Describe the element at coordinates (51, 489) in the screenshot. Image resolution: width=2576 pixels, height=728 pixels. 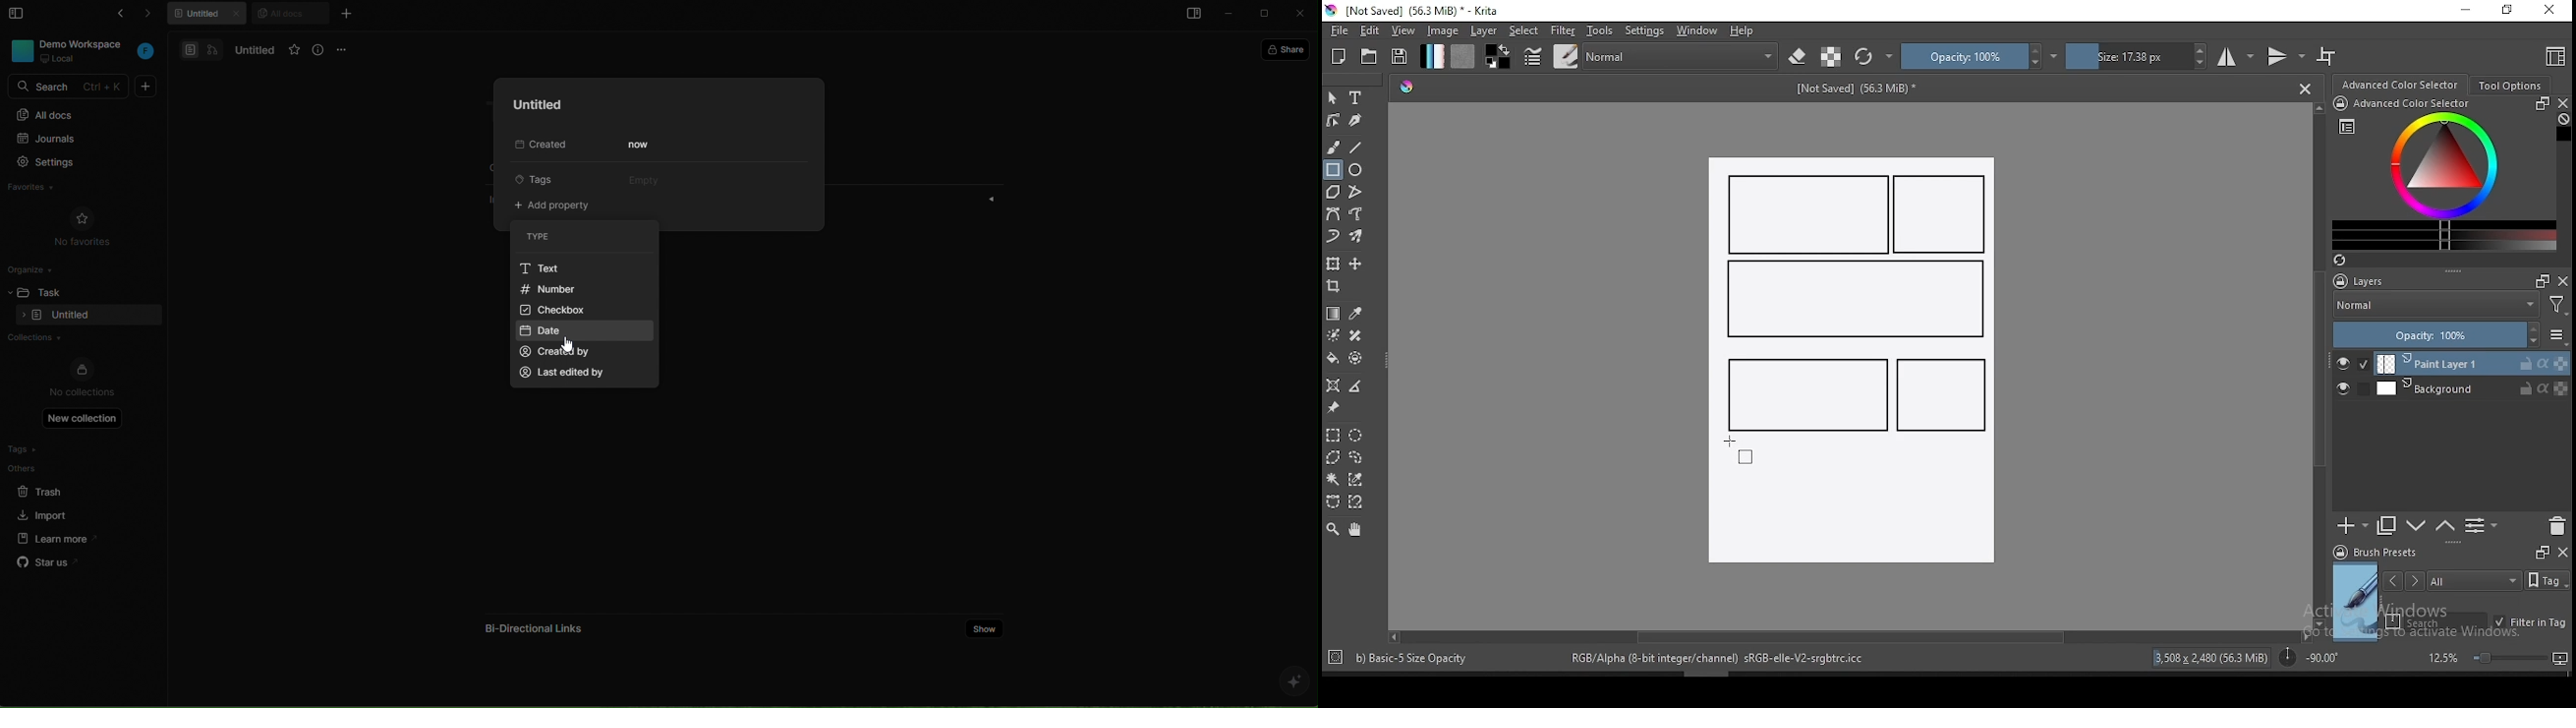
I see `trash` at that location.